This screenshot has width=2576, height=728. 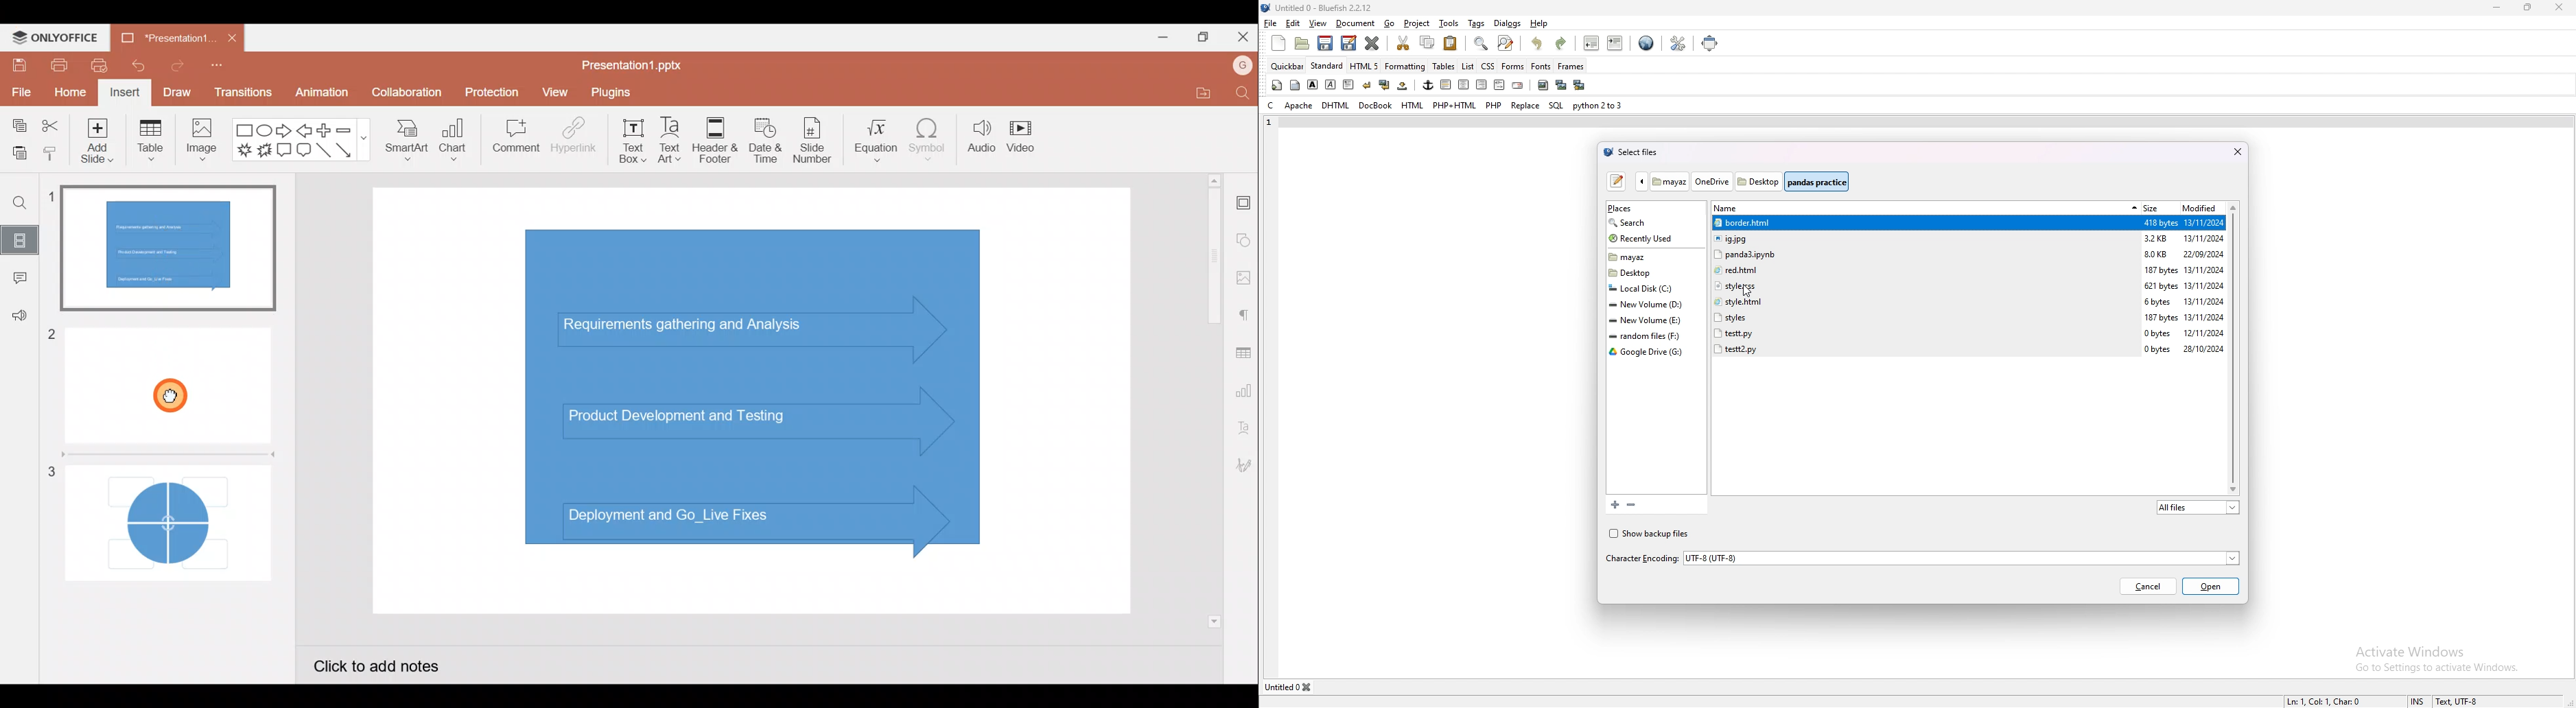 What do you see at coordinates (1364, 66) in the screenshot?
I see `html 5` at bounding box center [1364, 66].